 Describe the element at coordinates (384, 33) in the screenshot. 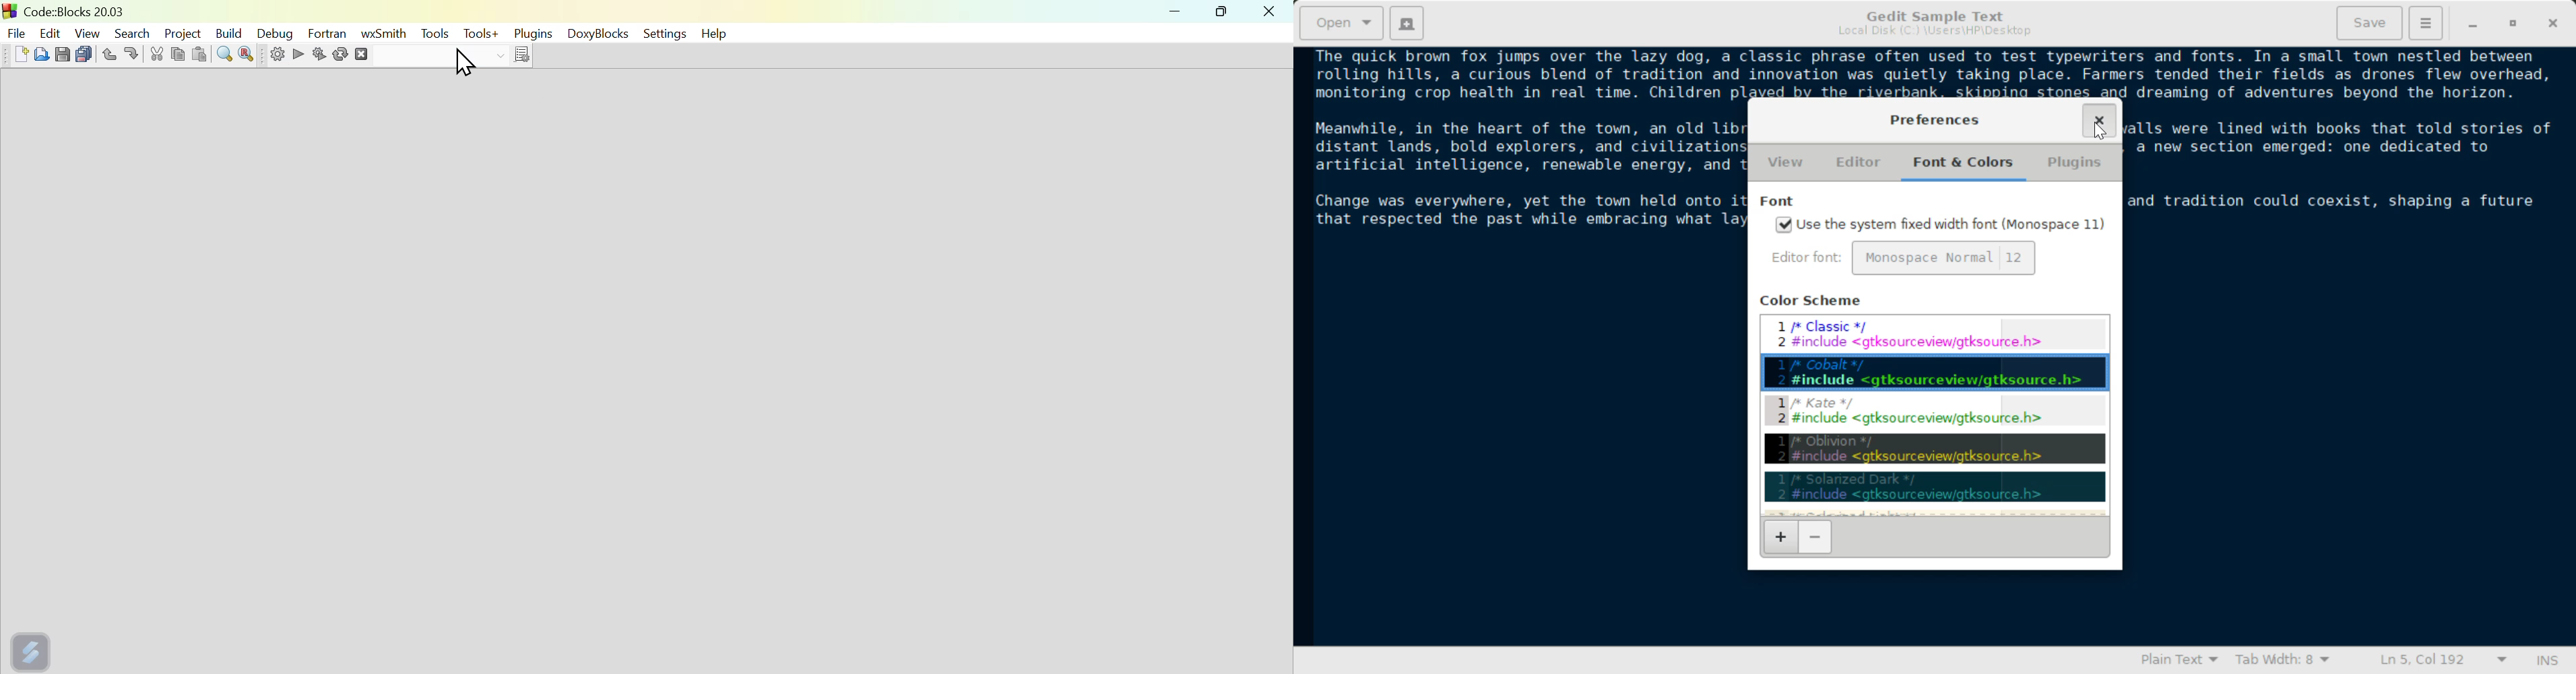

I see `WX Smith` at that location.